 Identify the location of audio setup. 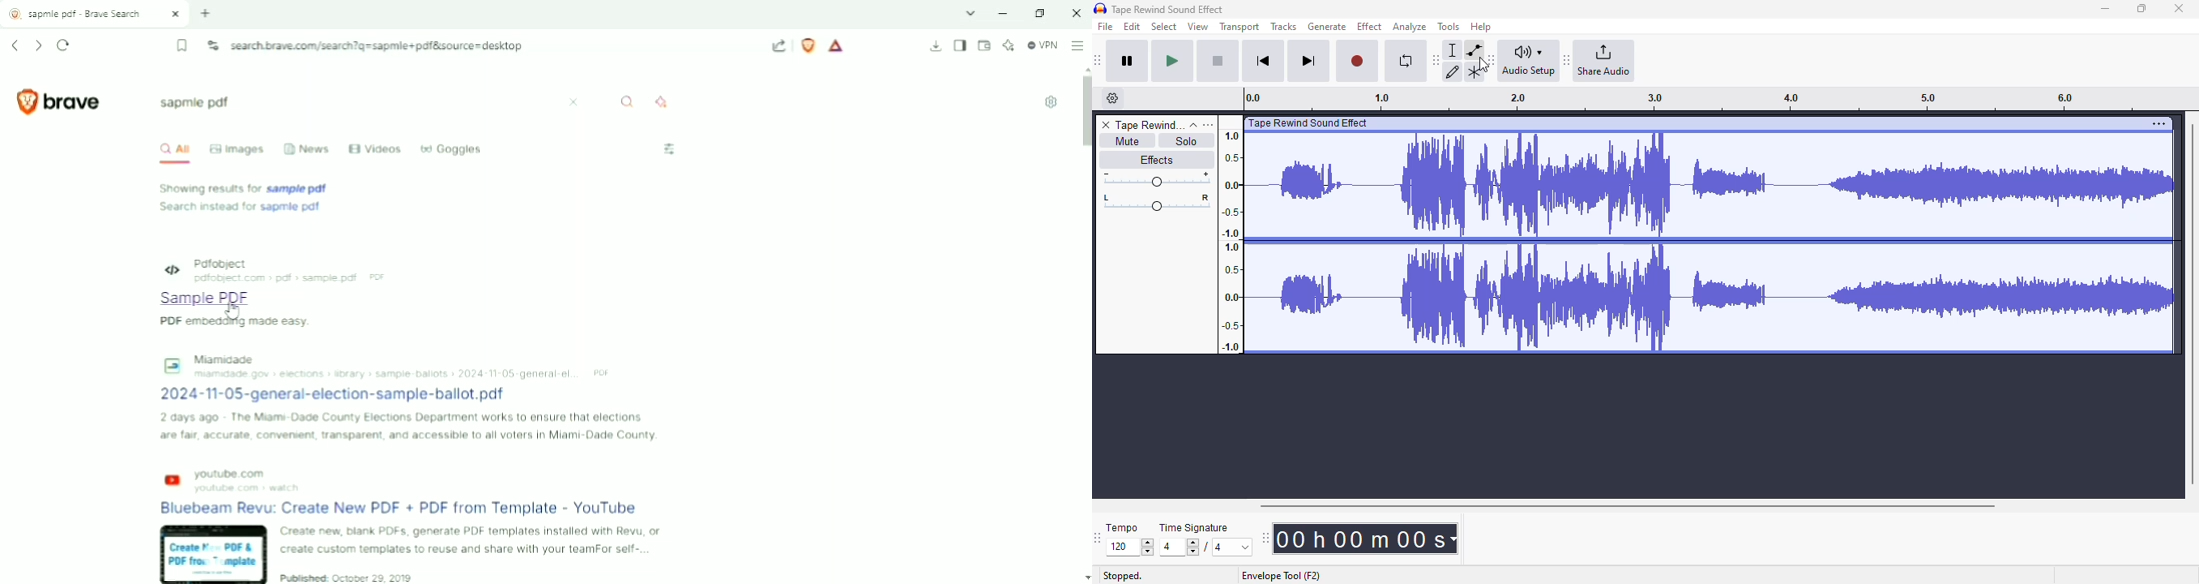
(1529, 60).